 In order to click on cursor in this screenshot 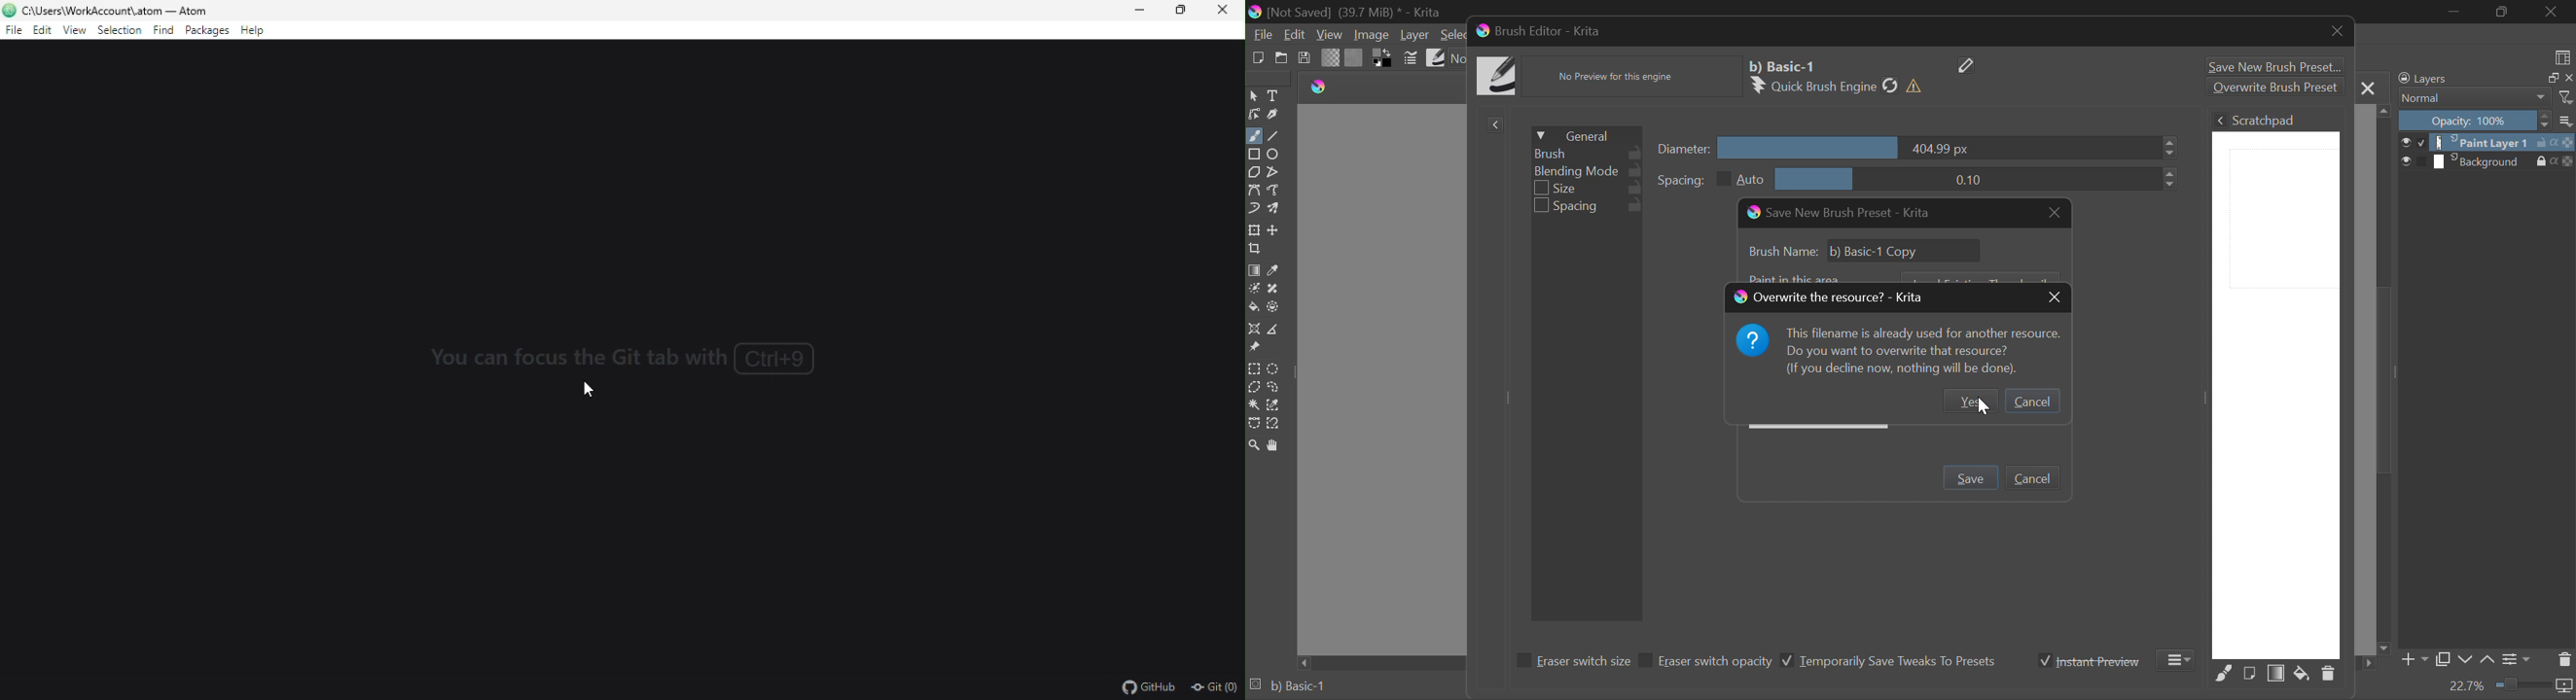, I will do `click(587, 395)`.